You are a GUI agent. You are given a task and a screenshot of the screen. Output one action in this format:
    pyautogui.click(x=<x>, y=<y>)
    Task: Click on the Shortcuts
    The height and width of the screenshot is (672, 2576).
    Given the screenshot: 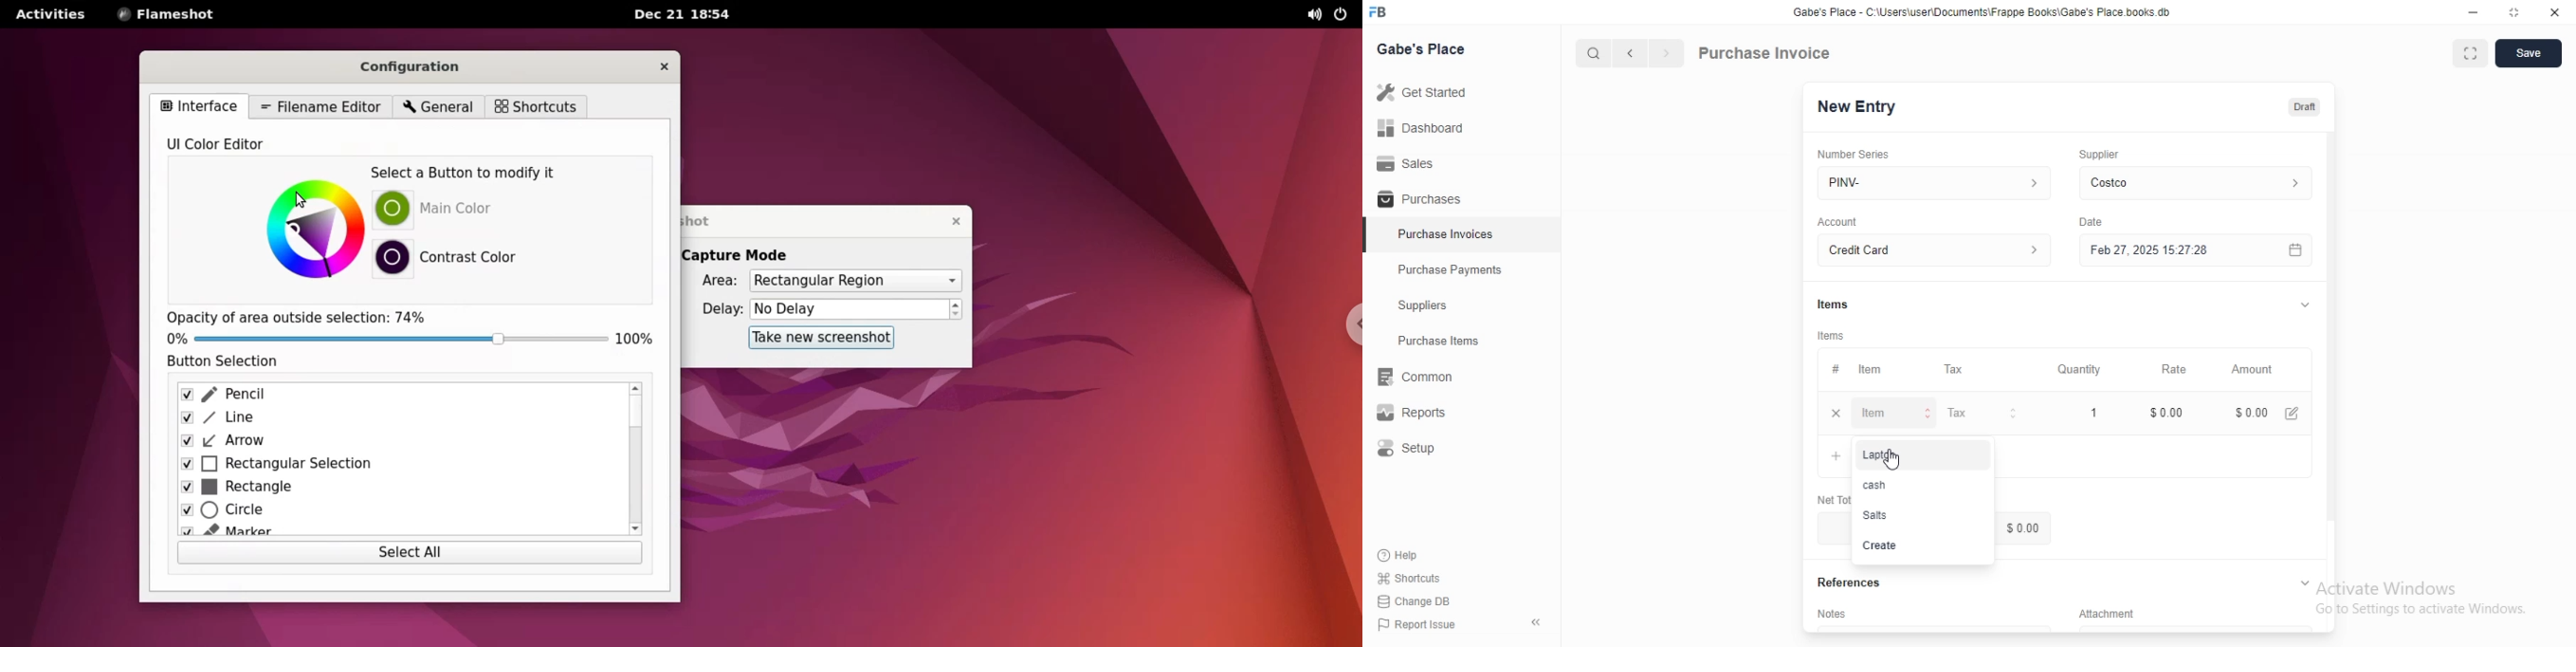 What is the action you would take?
    pyautogui.click(x=1410, y=578)
    